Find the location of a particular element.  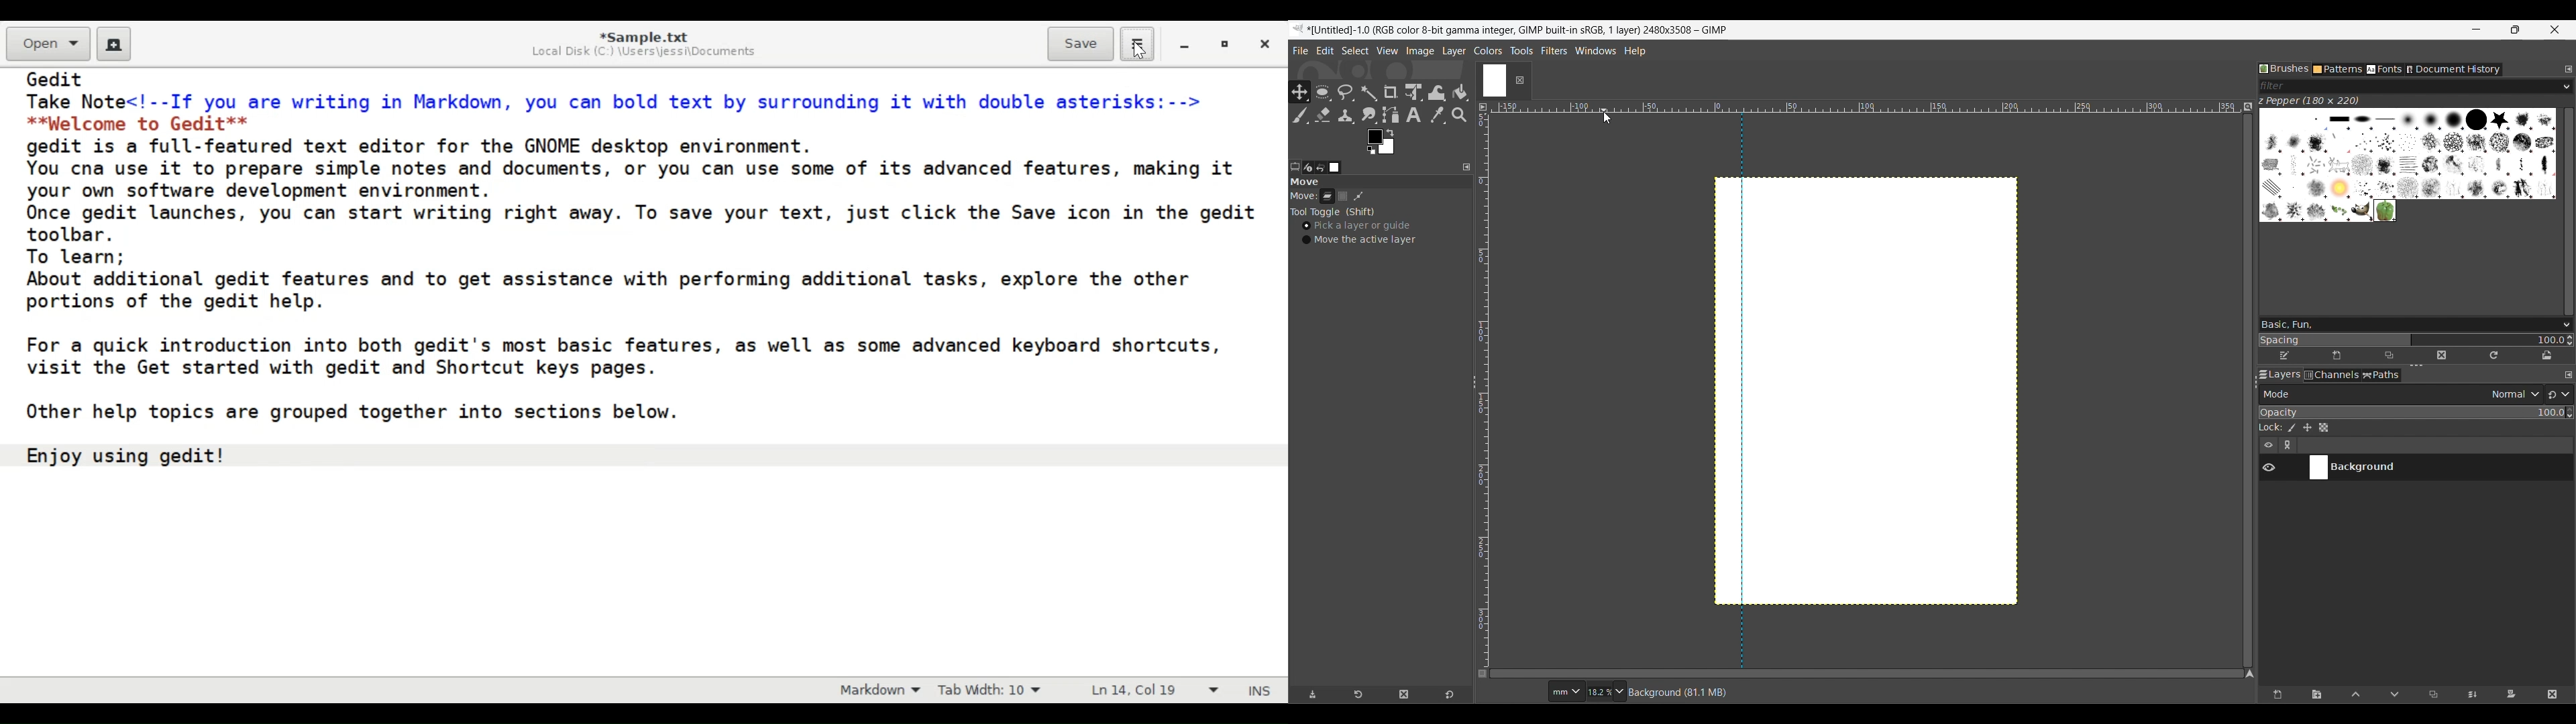

Paintbrush tool is located at coordinates (1298, 115).